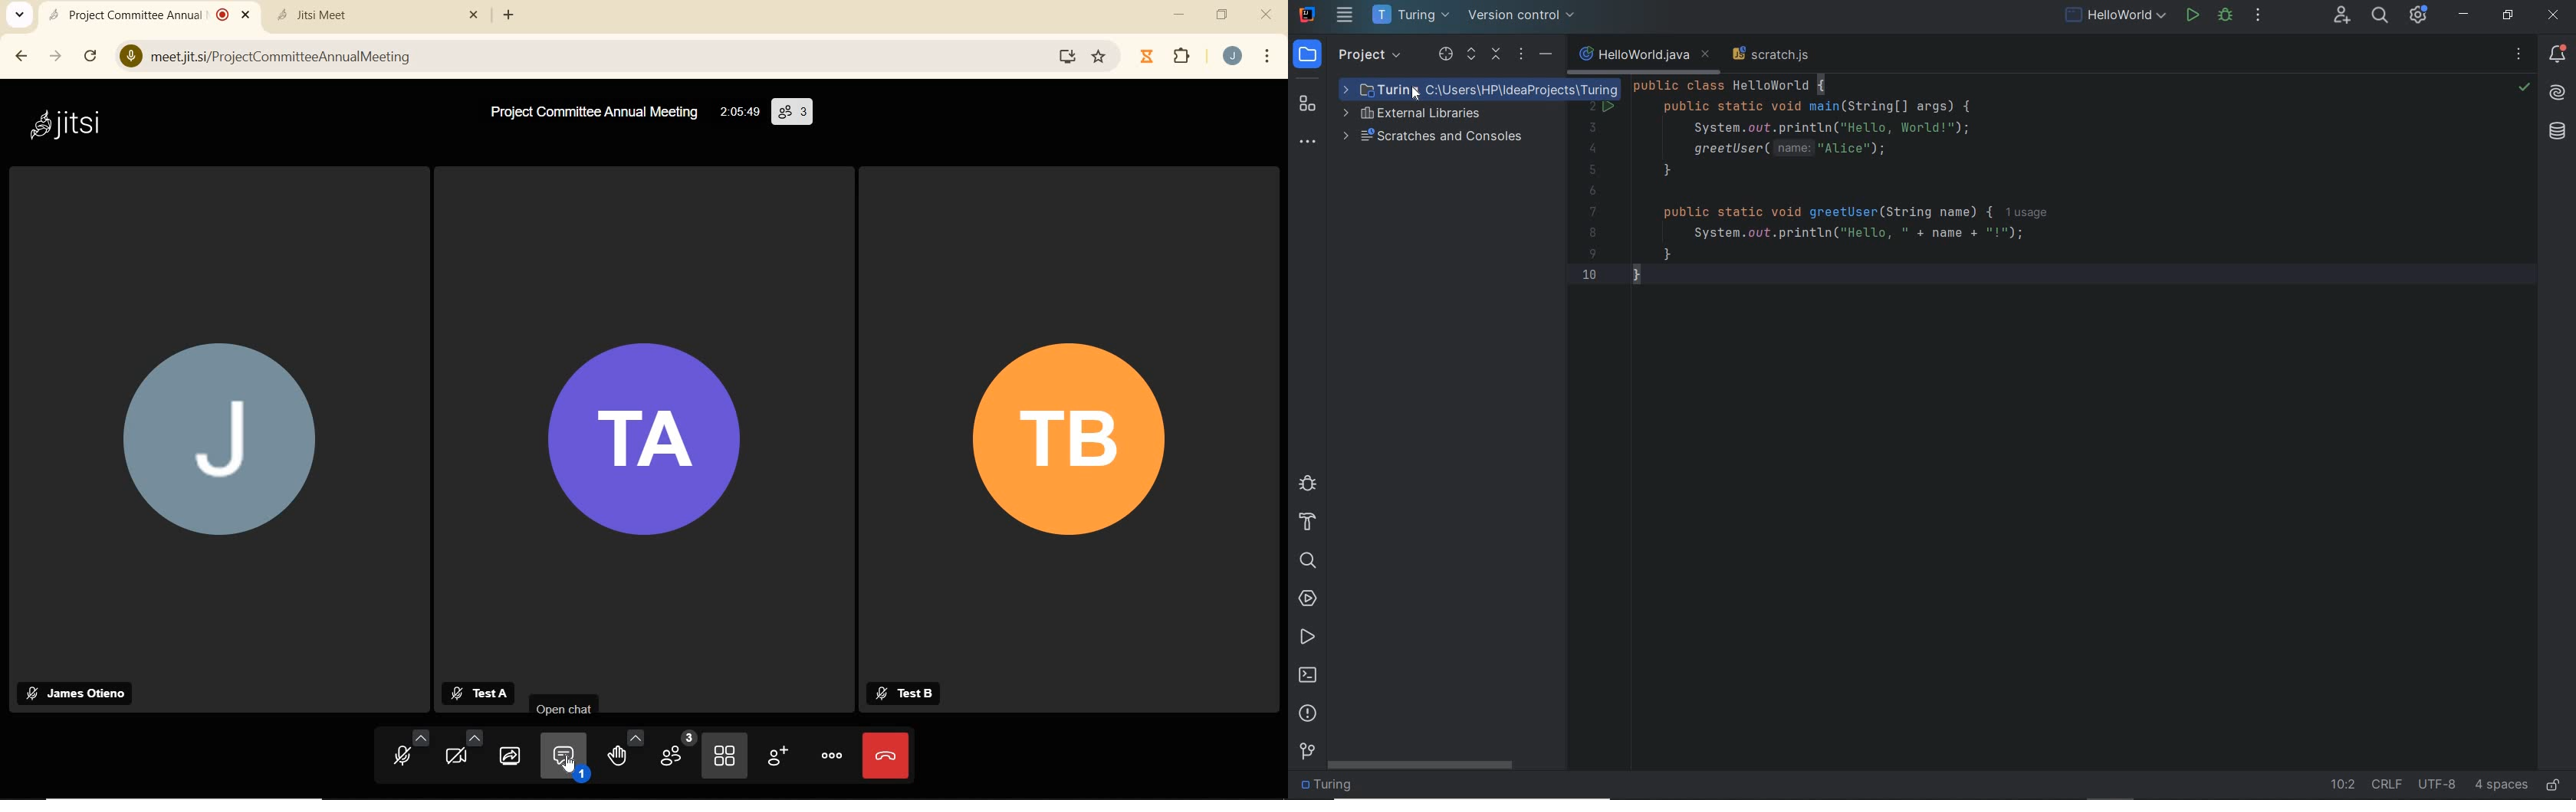 This screenshot has width=2576, height=812. What do you see at coordinates (1072, 434) in the screenshot?
I see `TB` at bounding box center [1072, 434].